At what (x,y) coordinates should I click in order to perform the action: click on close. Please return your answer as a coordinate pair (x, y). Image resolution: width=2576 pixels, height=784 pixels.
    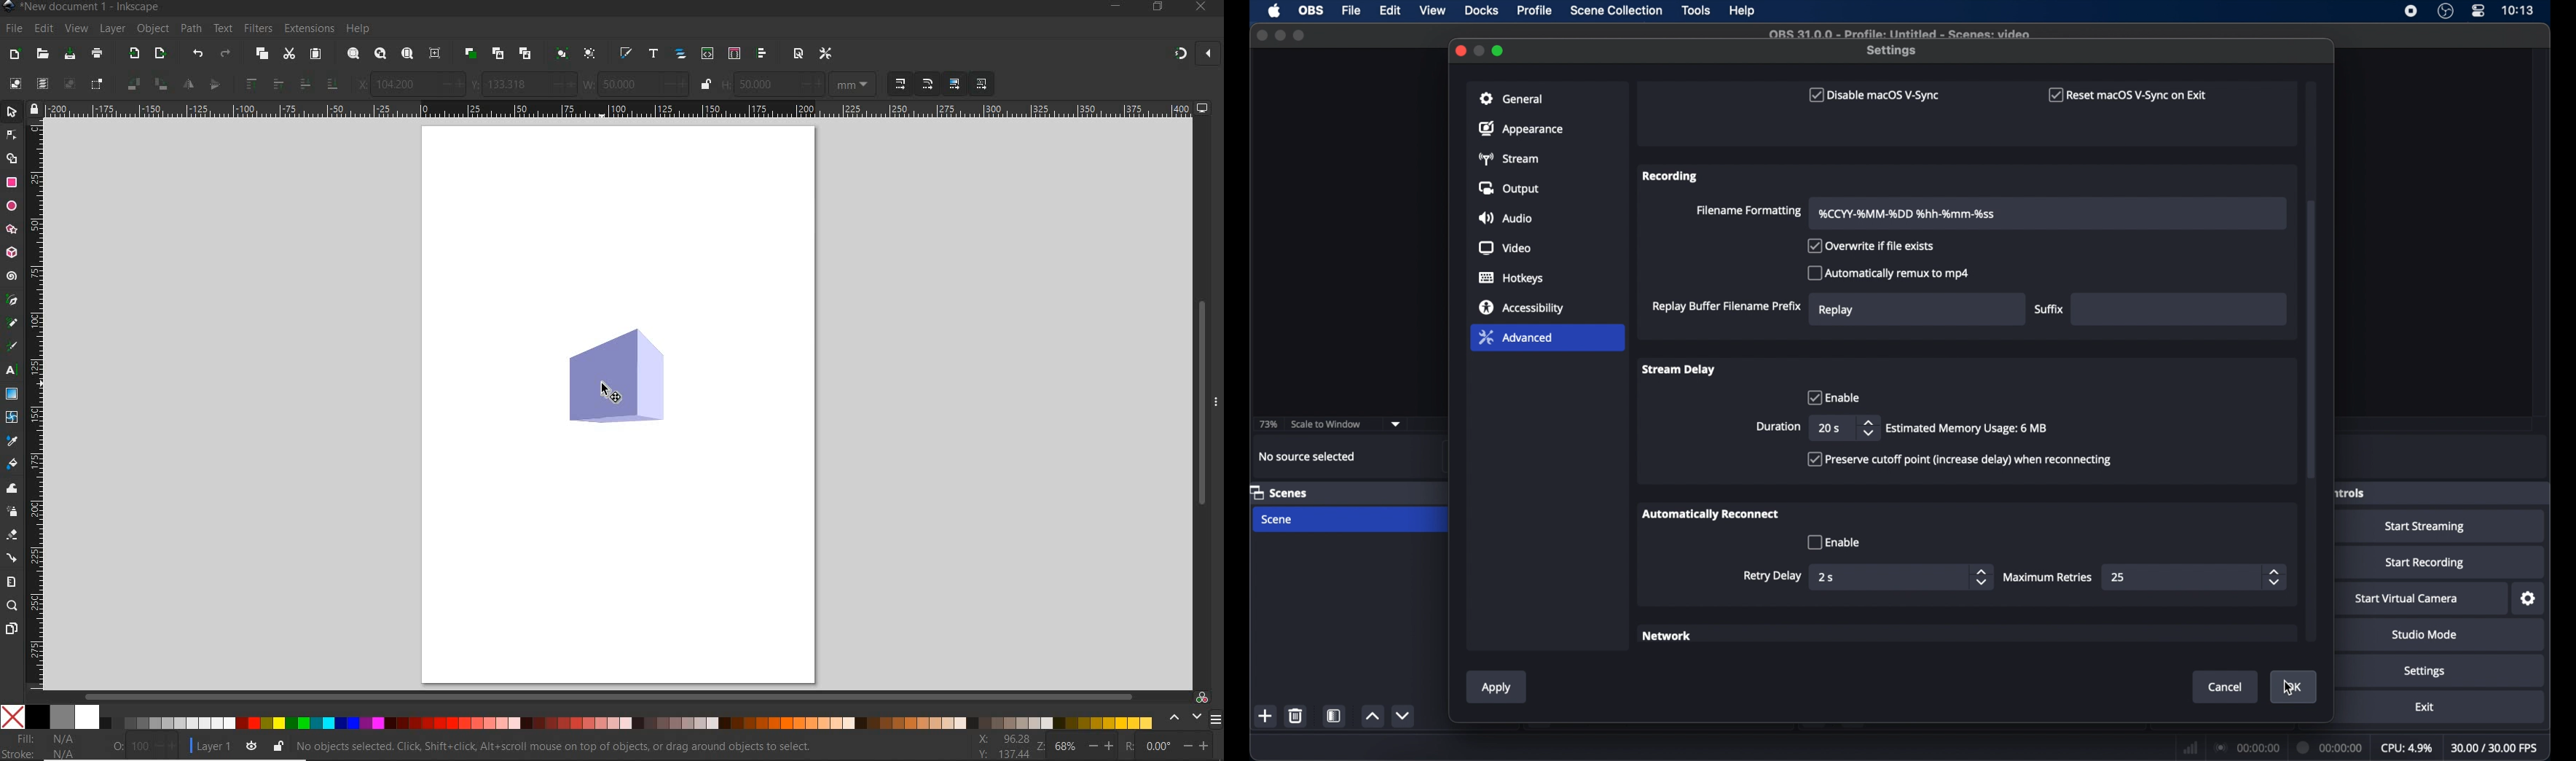
    Looking at the image, I should click on (1262, 35).